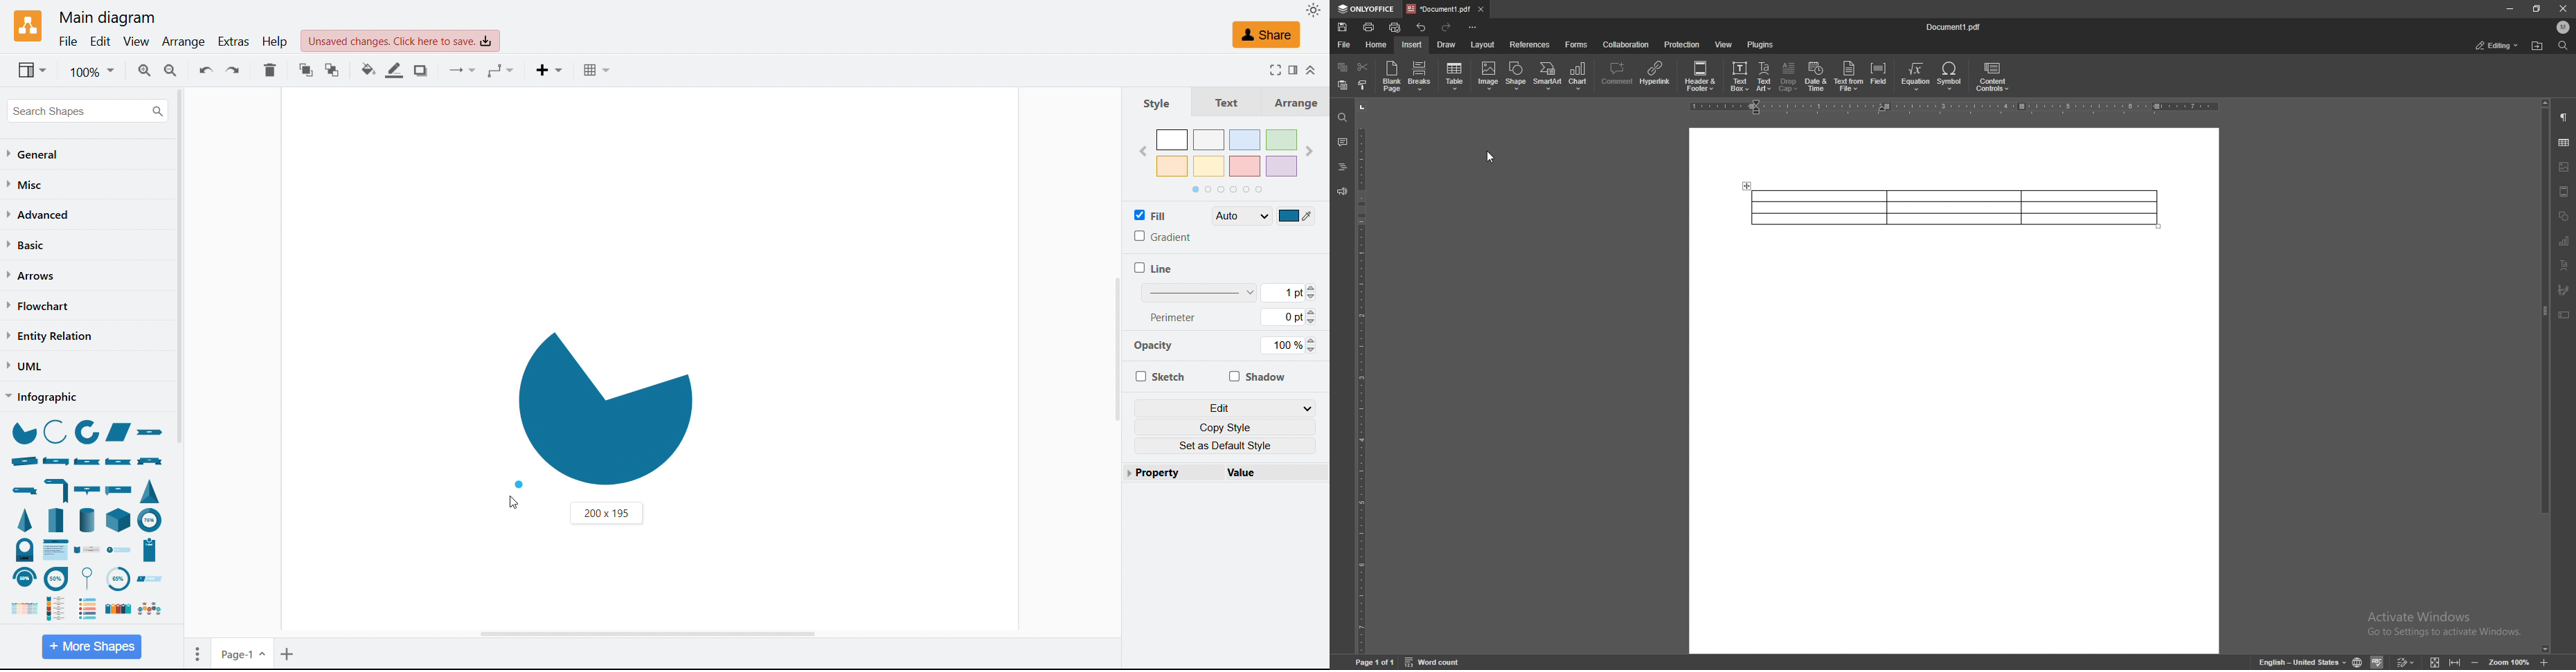 This screenshot has height=672, width=2576. I want to click on Unsaved change click to save , so click(400, 41).